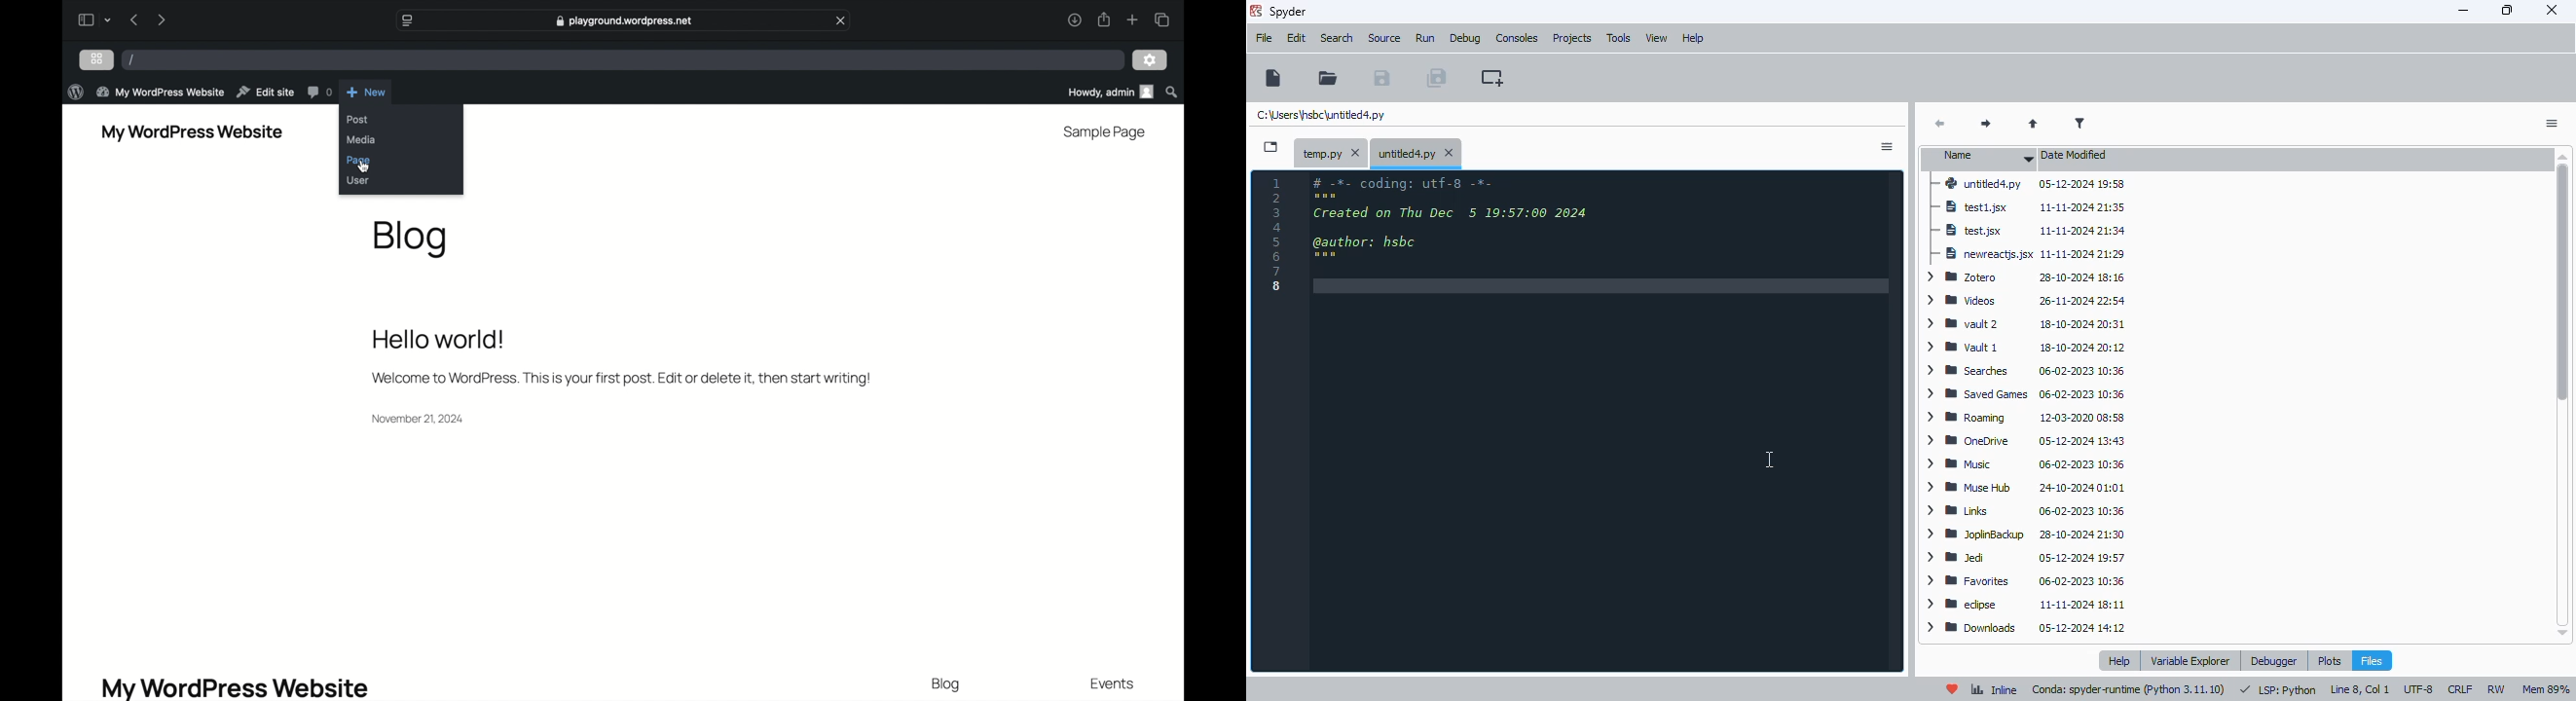  Describe the element at coordinates (366, 91) in the screenshot. I see `new` at that location.